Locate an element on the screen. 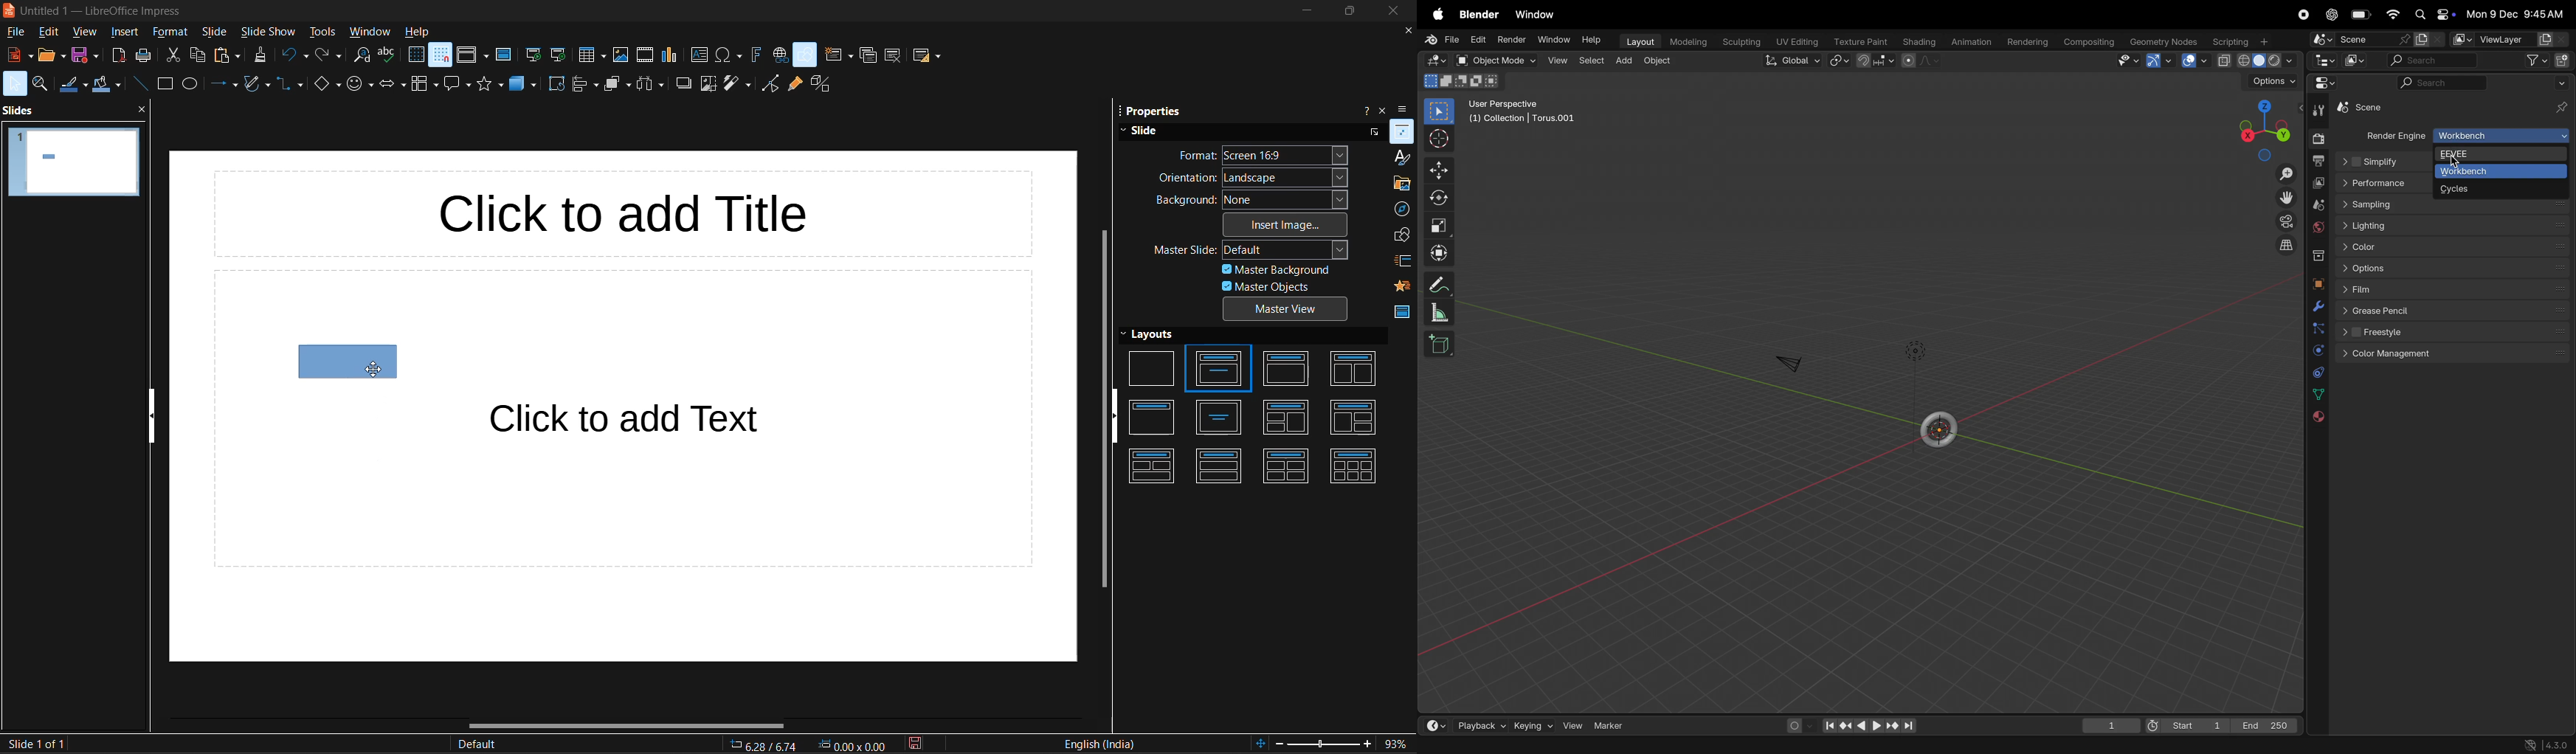  hide is located at coordinates (149, 415).